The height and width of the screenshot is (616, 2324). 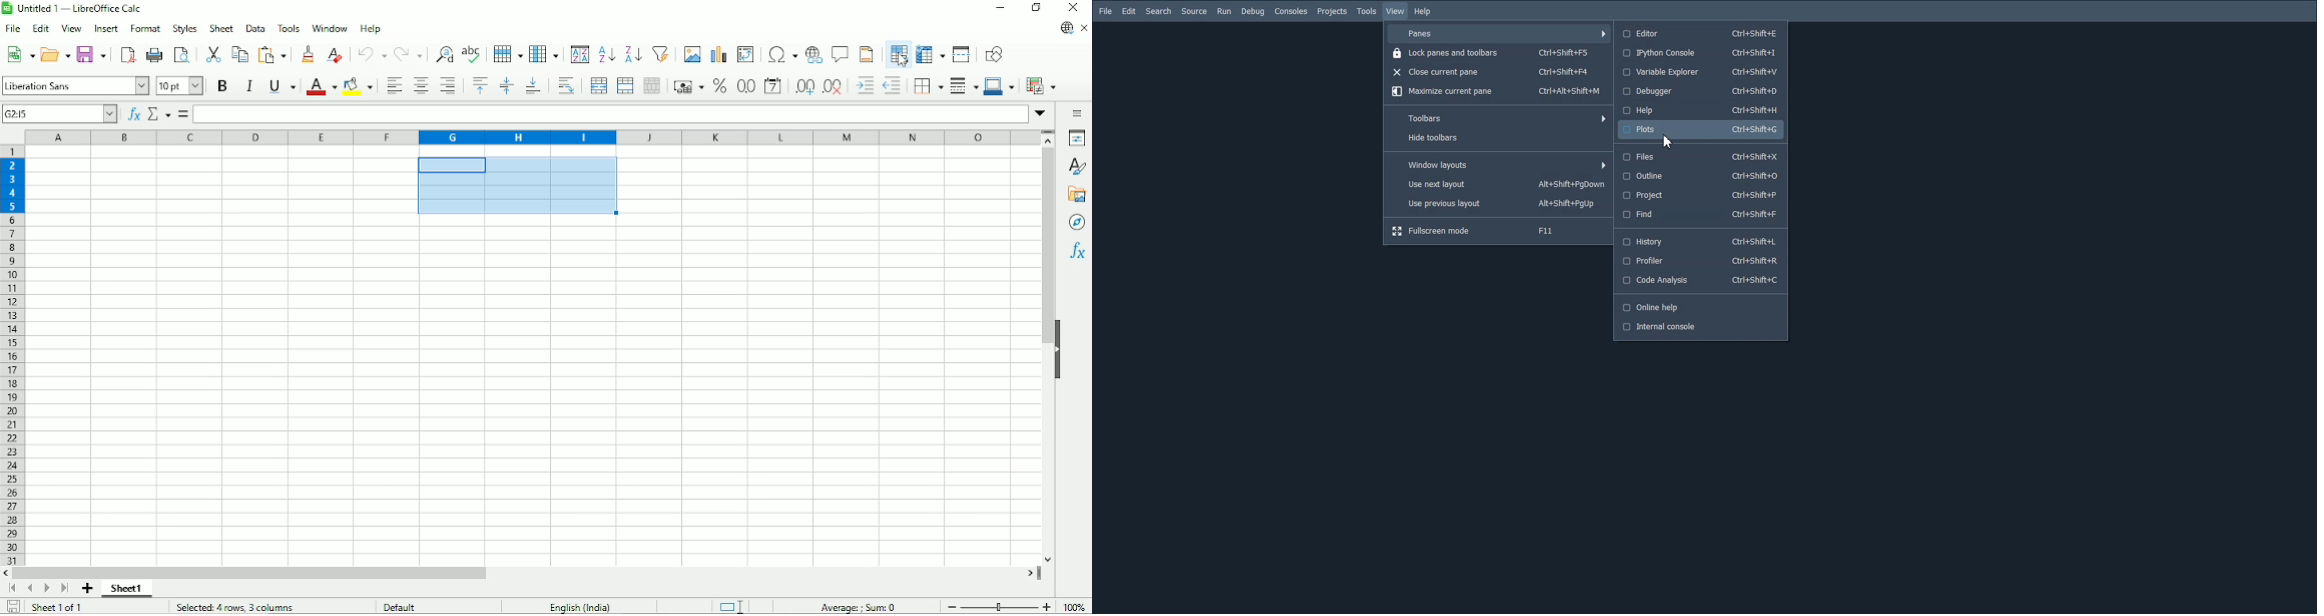 What do you see at coordinates (1499, 137) in the screenshot?
I see `Hide toolbars` at bounding box center [1499, 137].